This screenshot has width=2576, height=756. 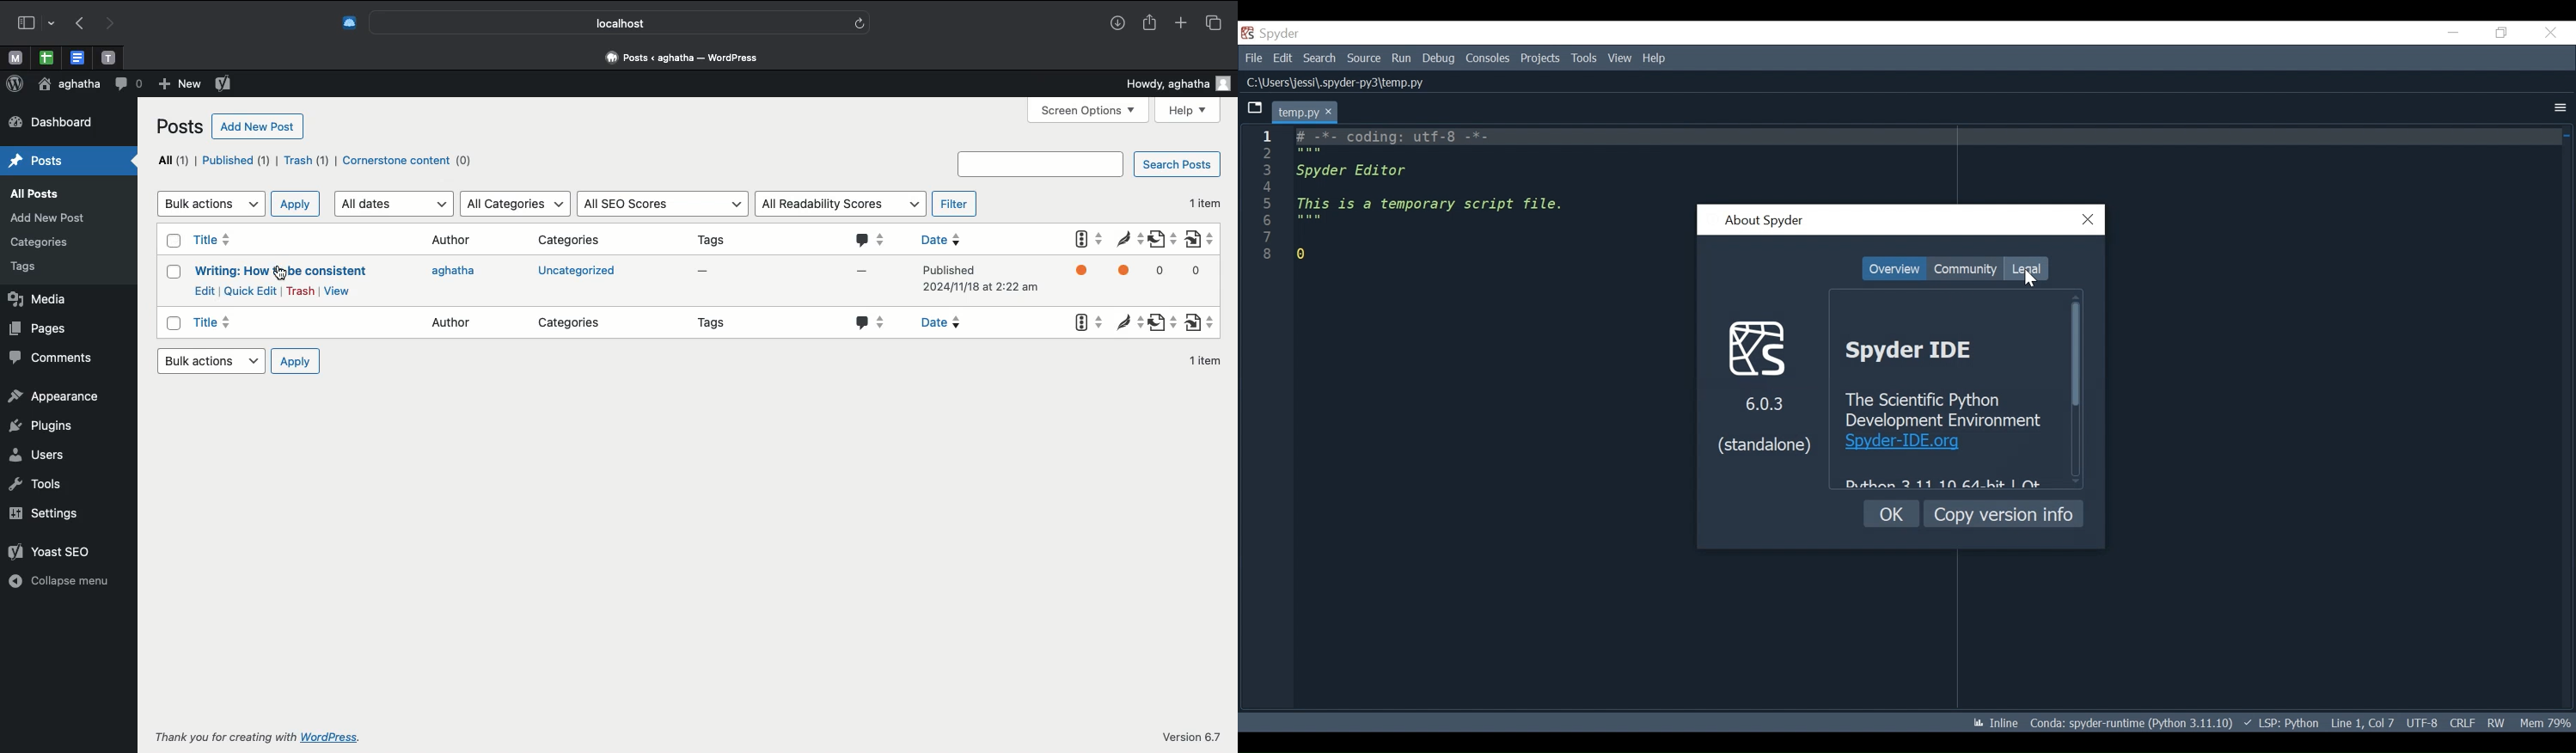 I want to click on Tags, so click(x=718, y=325).